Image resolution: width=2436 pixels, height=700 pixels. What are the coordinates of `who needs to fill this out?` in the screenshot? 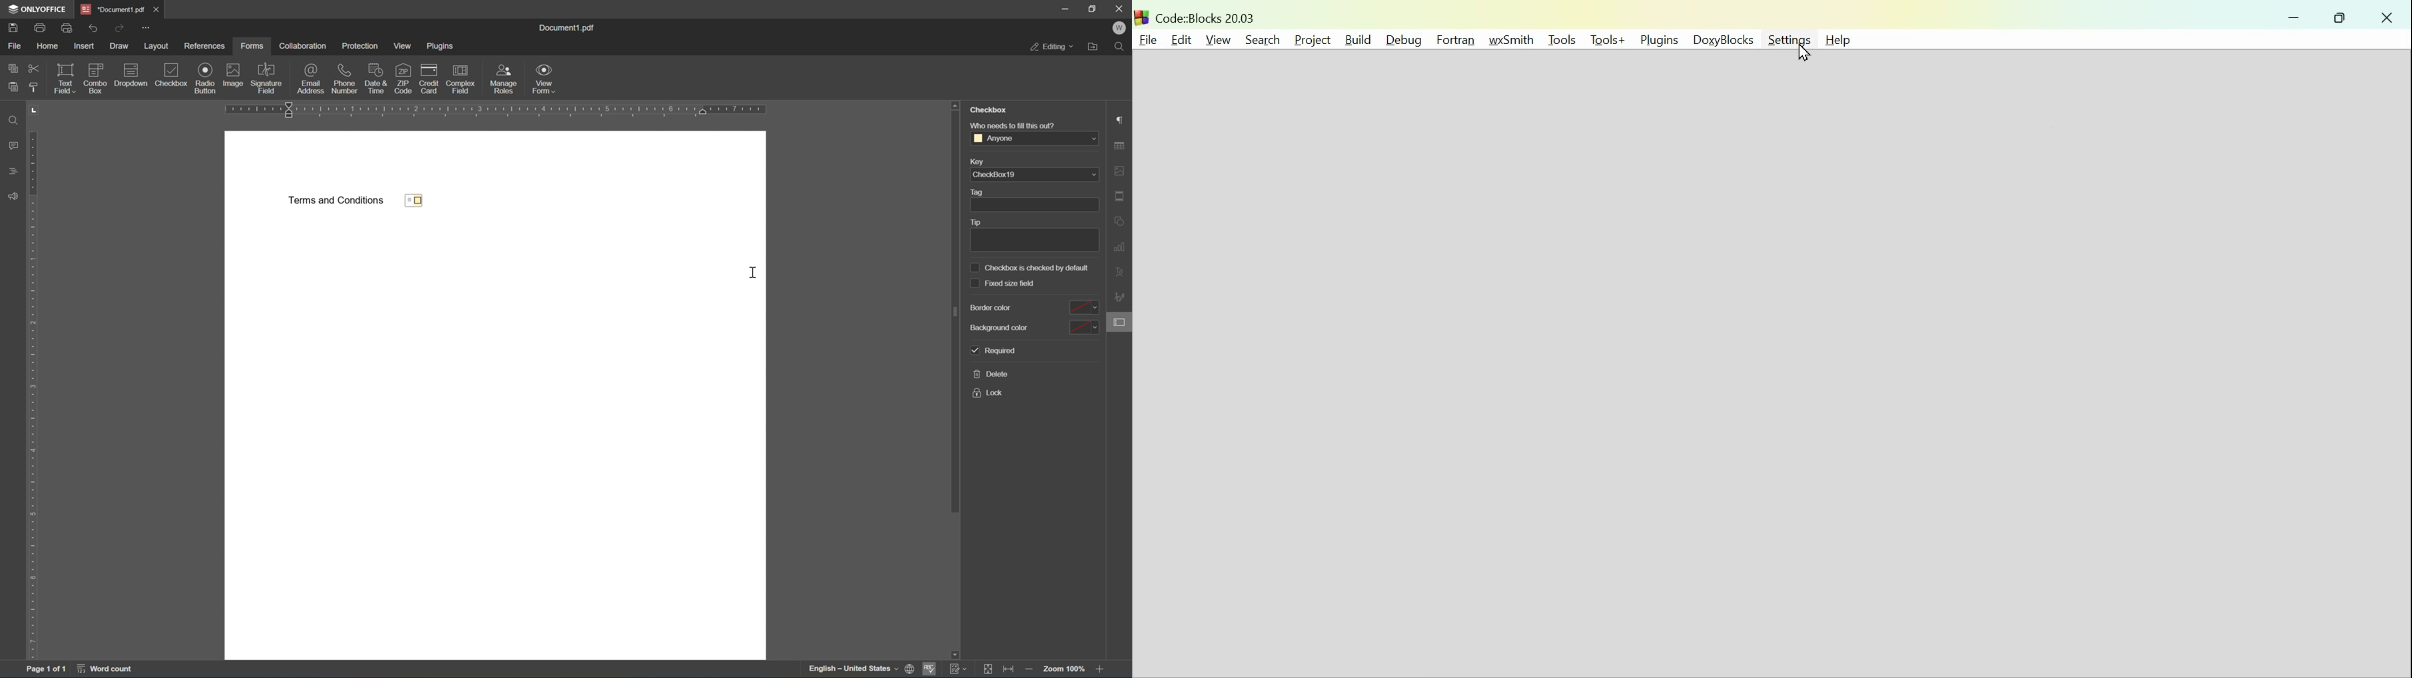 It's located at (1015, 125).